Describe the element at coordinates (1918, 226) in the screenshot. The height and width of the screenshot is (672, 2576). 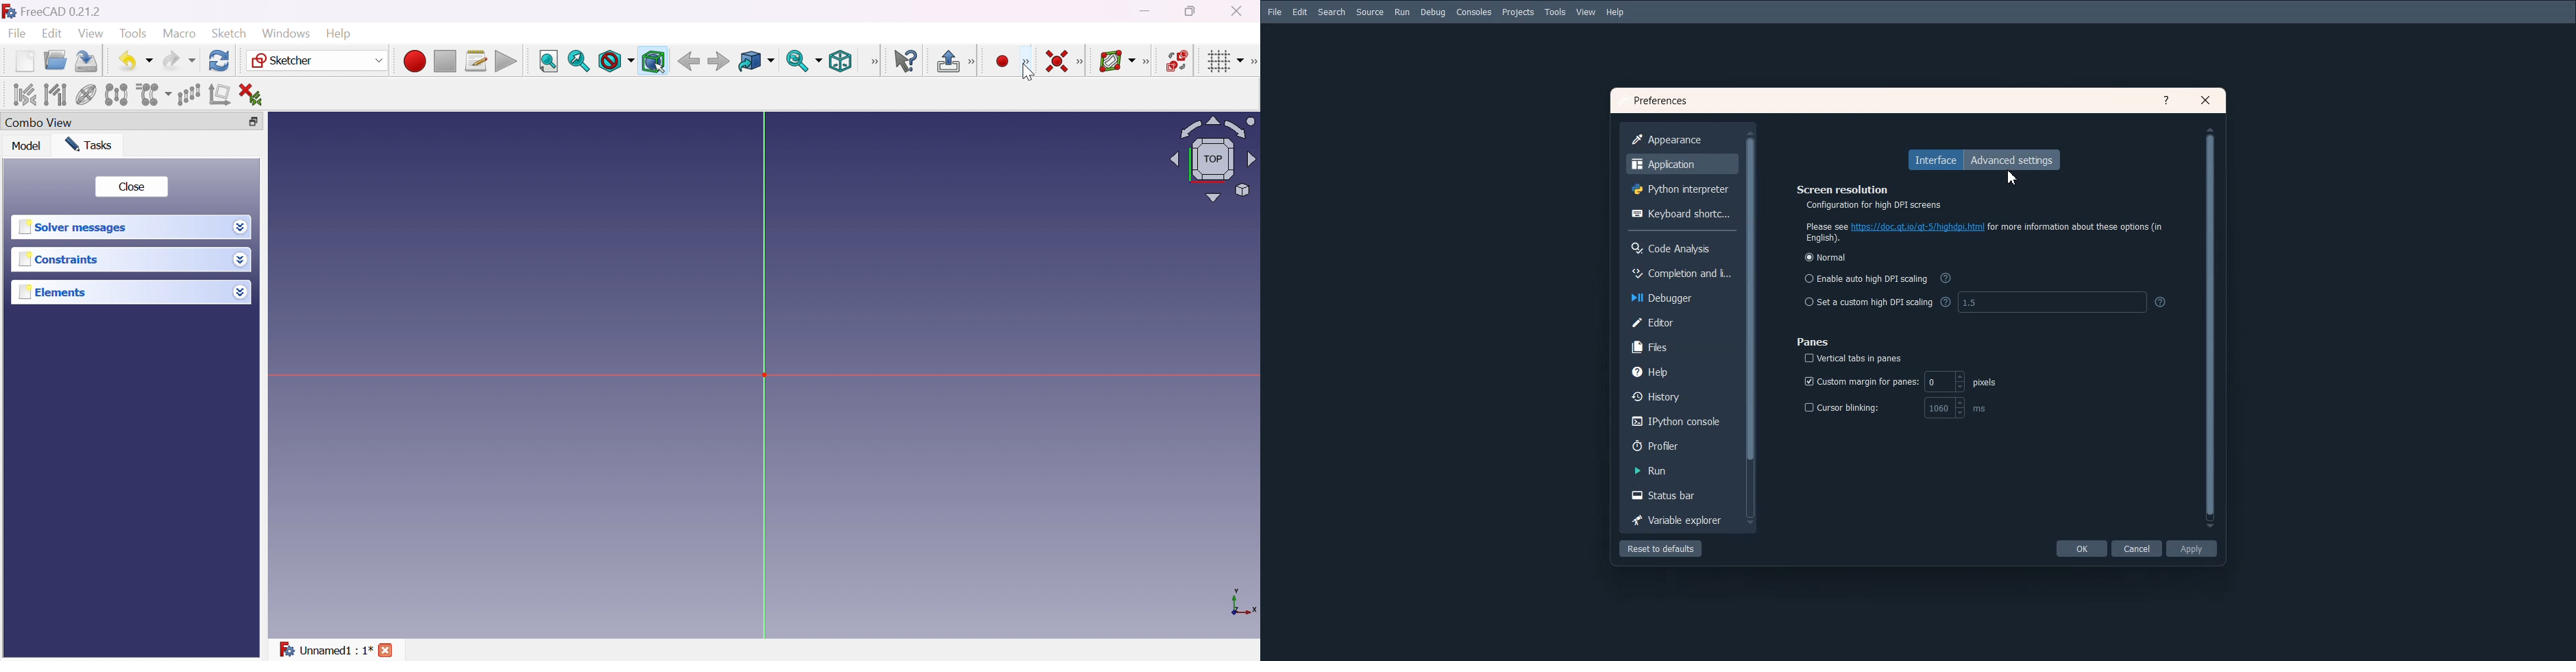
I see `hyperlink to qt-5 highdpi info` at that location.